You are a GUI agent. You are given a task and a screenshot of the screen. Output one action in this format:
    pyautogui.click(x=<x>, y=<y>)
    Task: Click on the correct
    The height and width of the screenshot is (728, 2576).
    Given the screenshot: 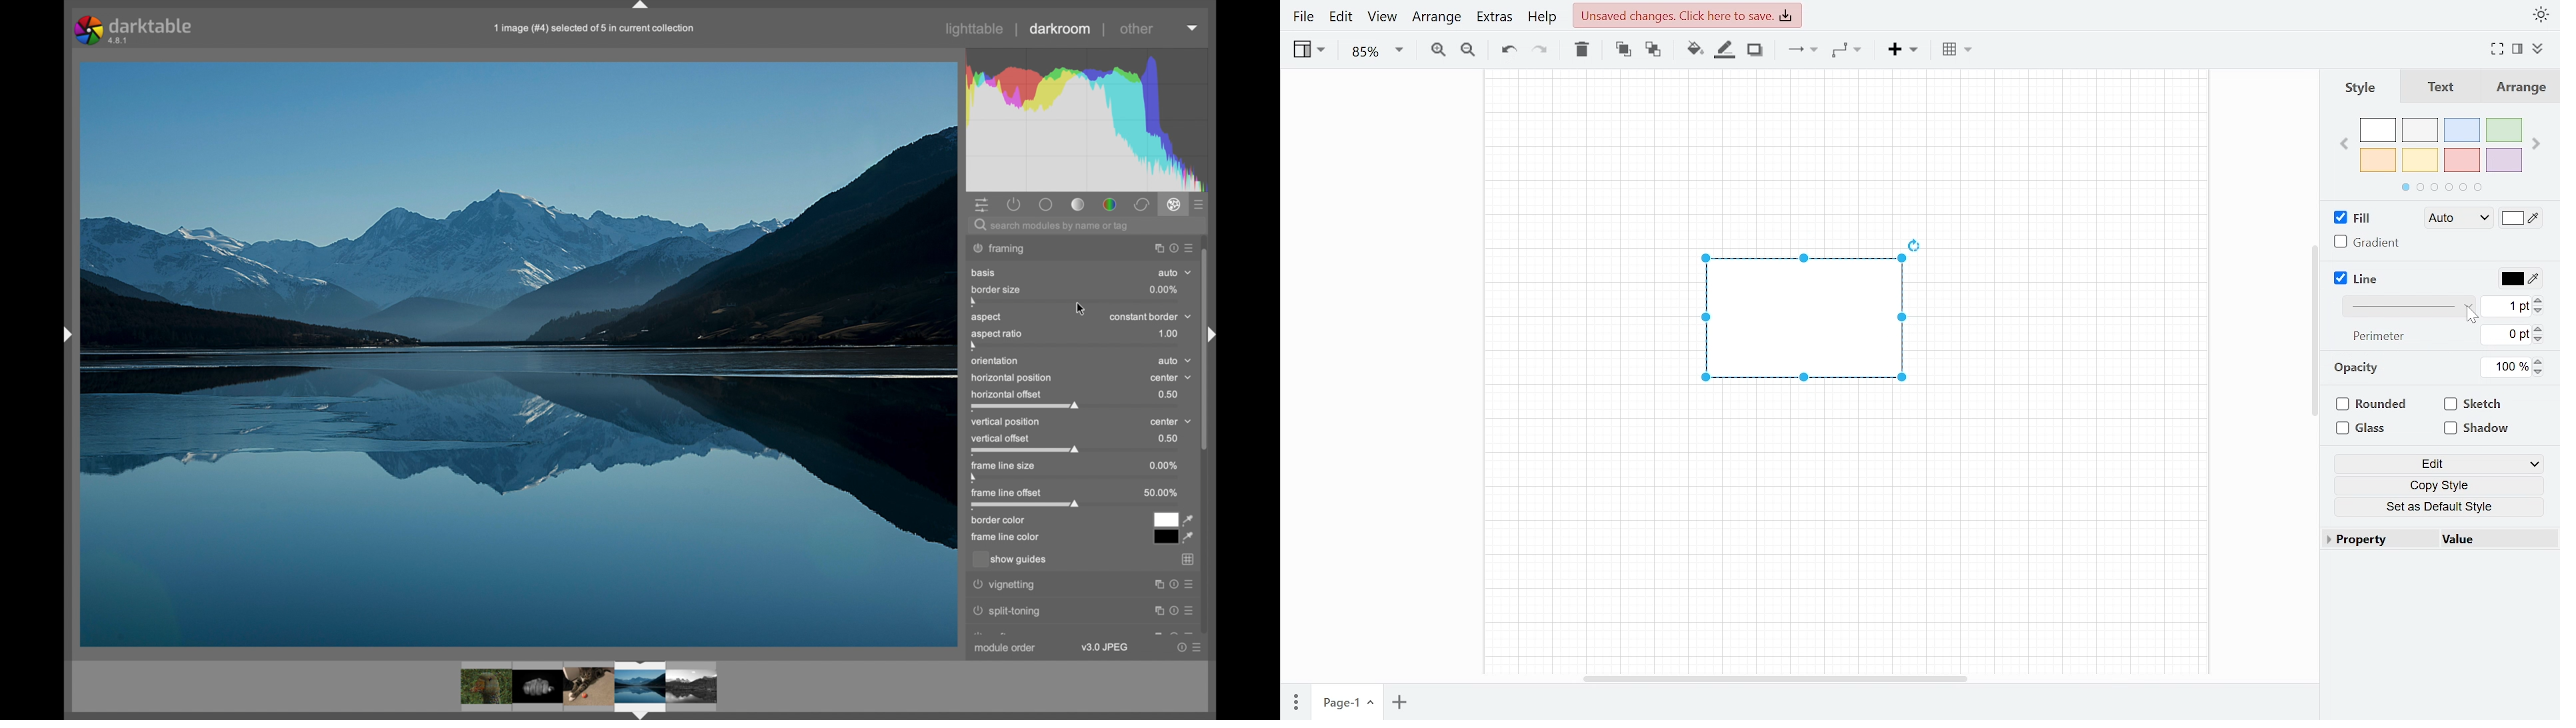 What is the action you would take?
    pyautogui.click(x=1143, y=204)
    